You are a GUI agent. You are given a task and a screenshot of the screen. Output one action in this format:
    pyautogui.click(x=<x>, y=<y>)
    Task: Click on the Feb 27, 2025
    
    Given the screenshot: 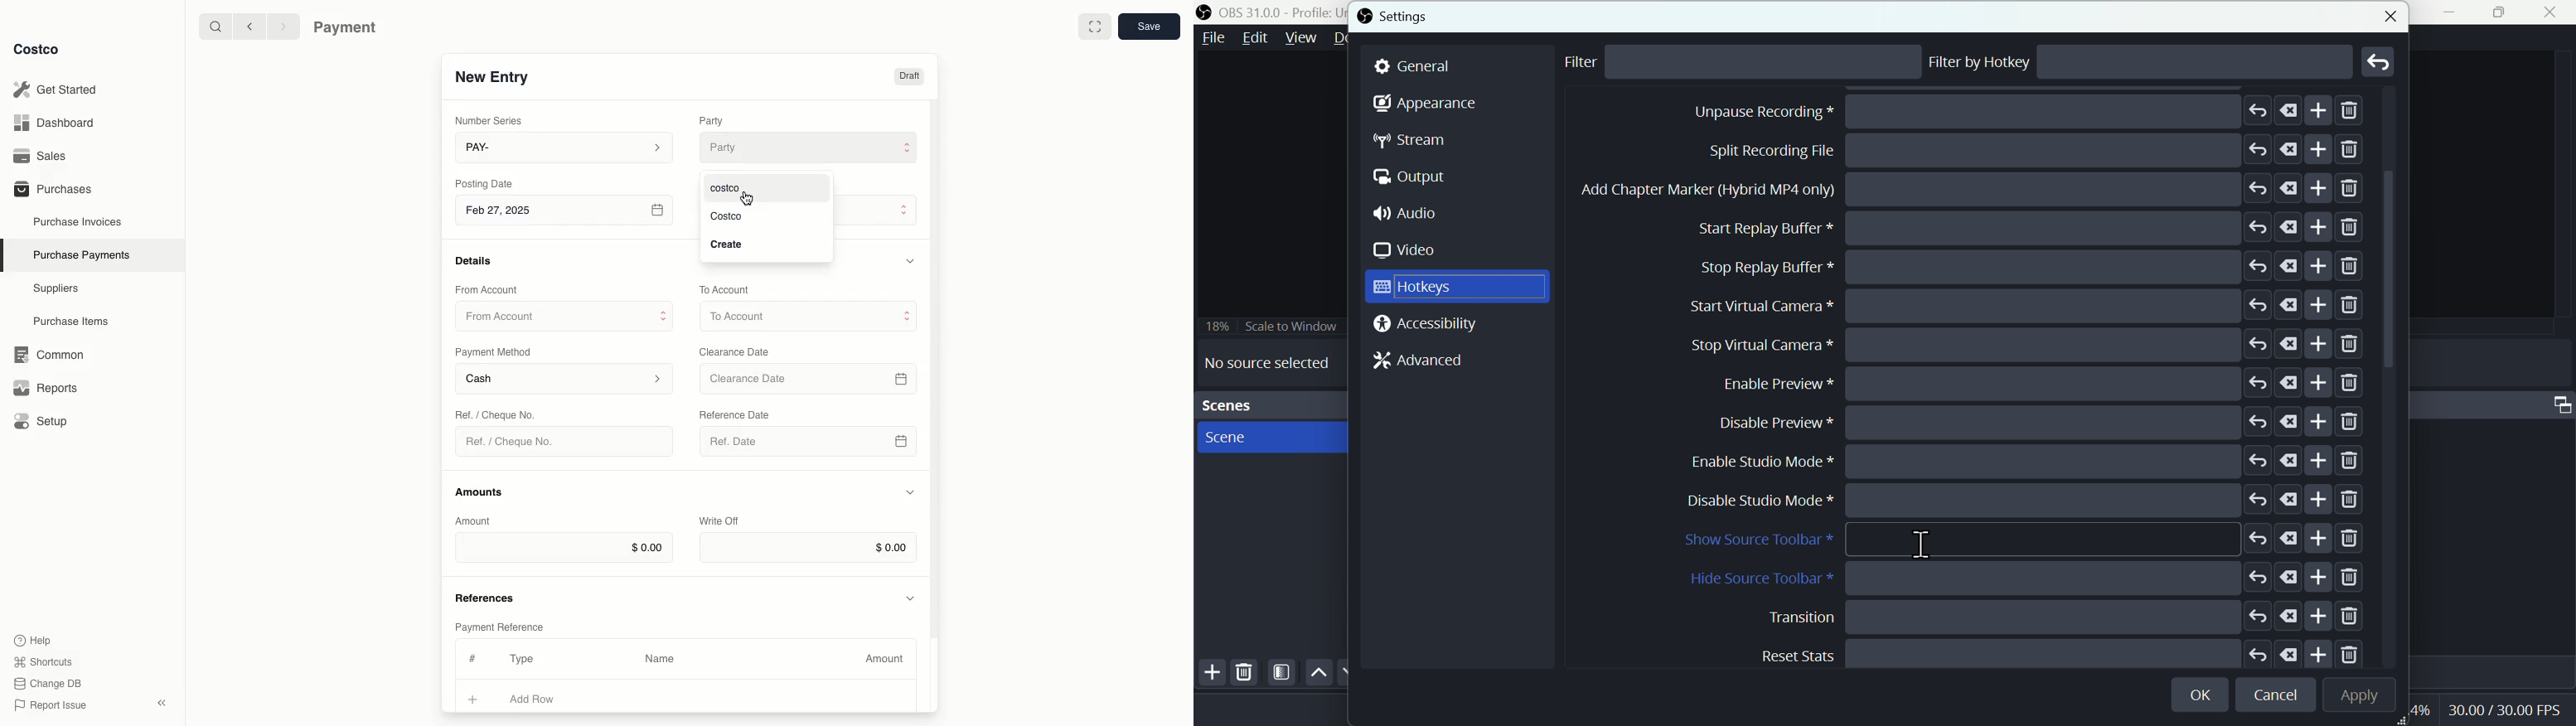 What is the action you would take?
    pyautogui.click(x=566, y=213)
    